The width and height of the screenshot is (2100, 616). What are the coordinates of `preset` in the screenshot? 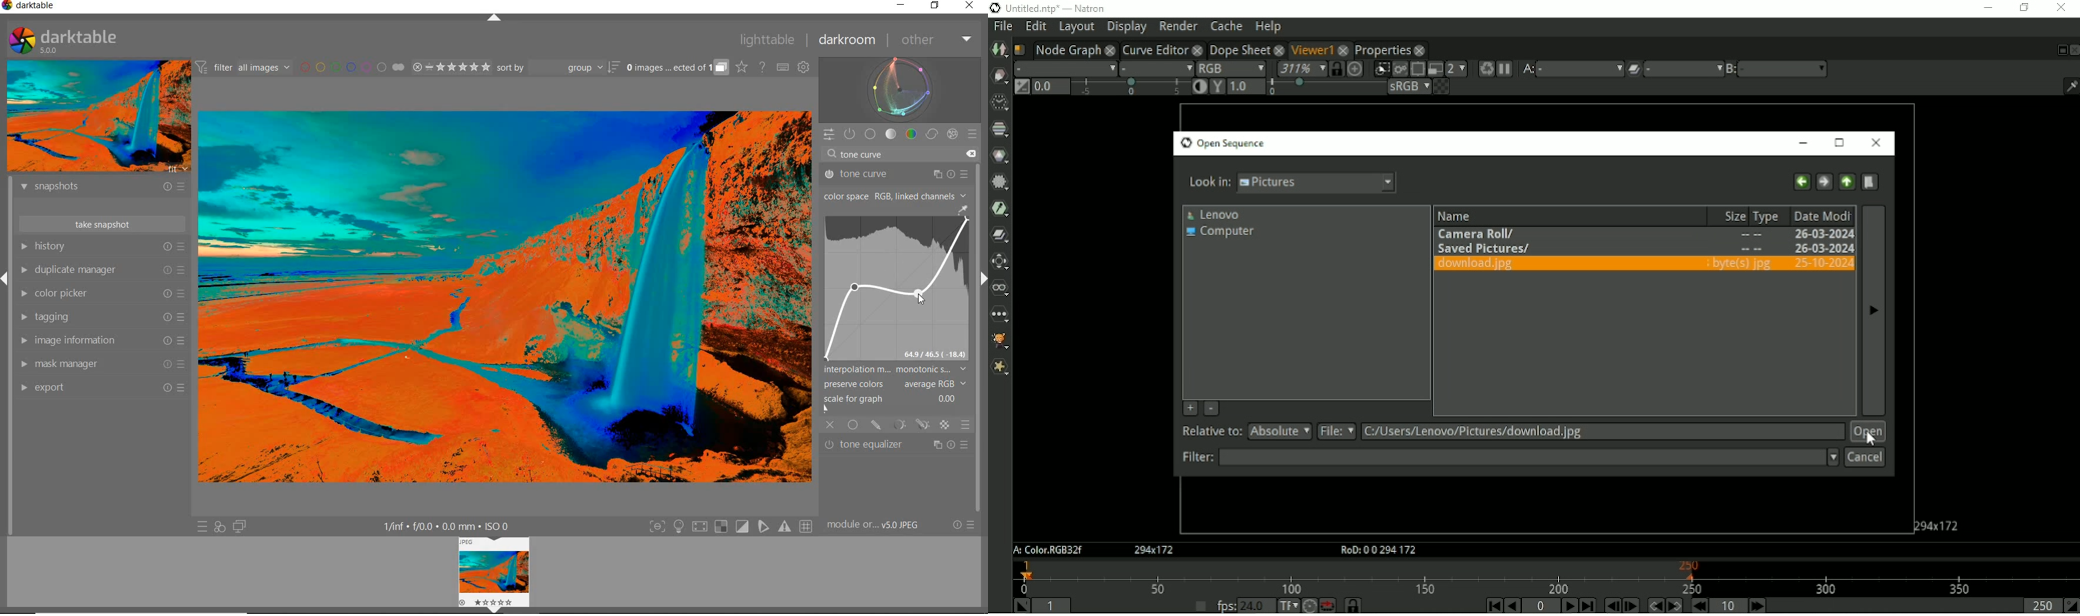 It's located at (973, 132).